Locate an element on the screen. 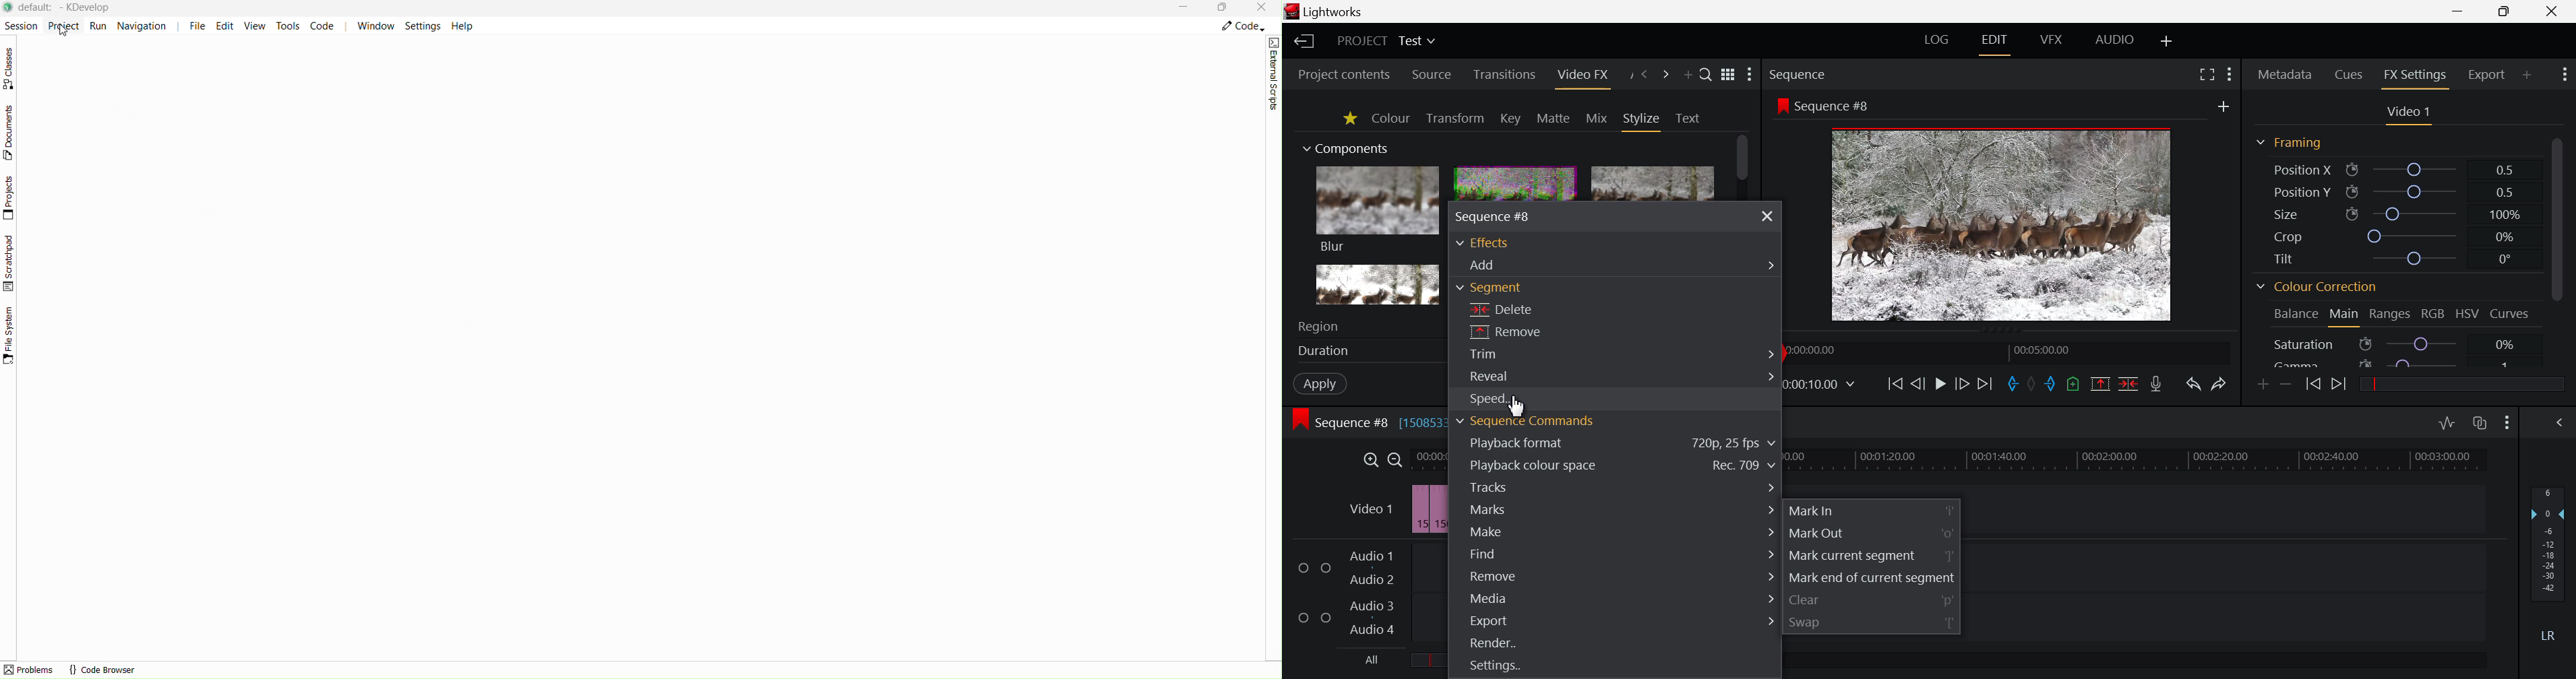 The width and height of the screenshot is (2576, 700). Balance is located at coordinates (2294, 315).